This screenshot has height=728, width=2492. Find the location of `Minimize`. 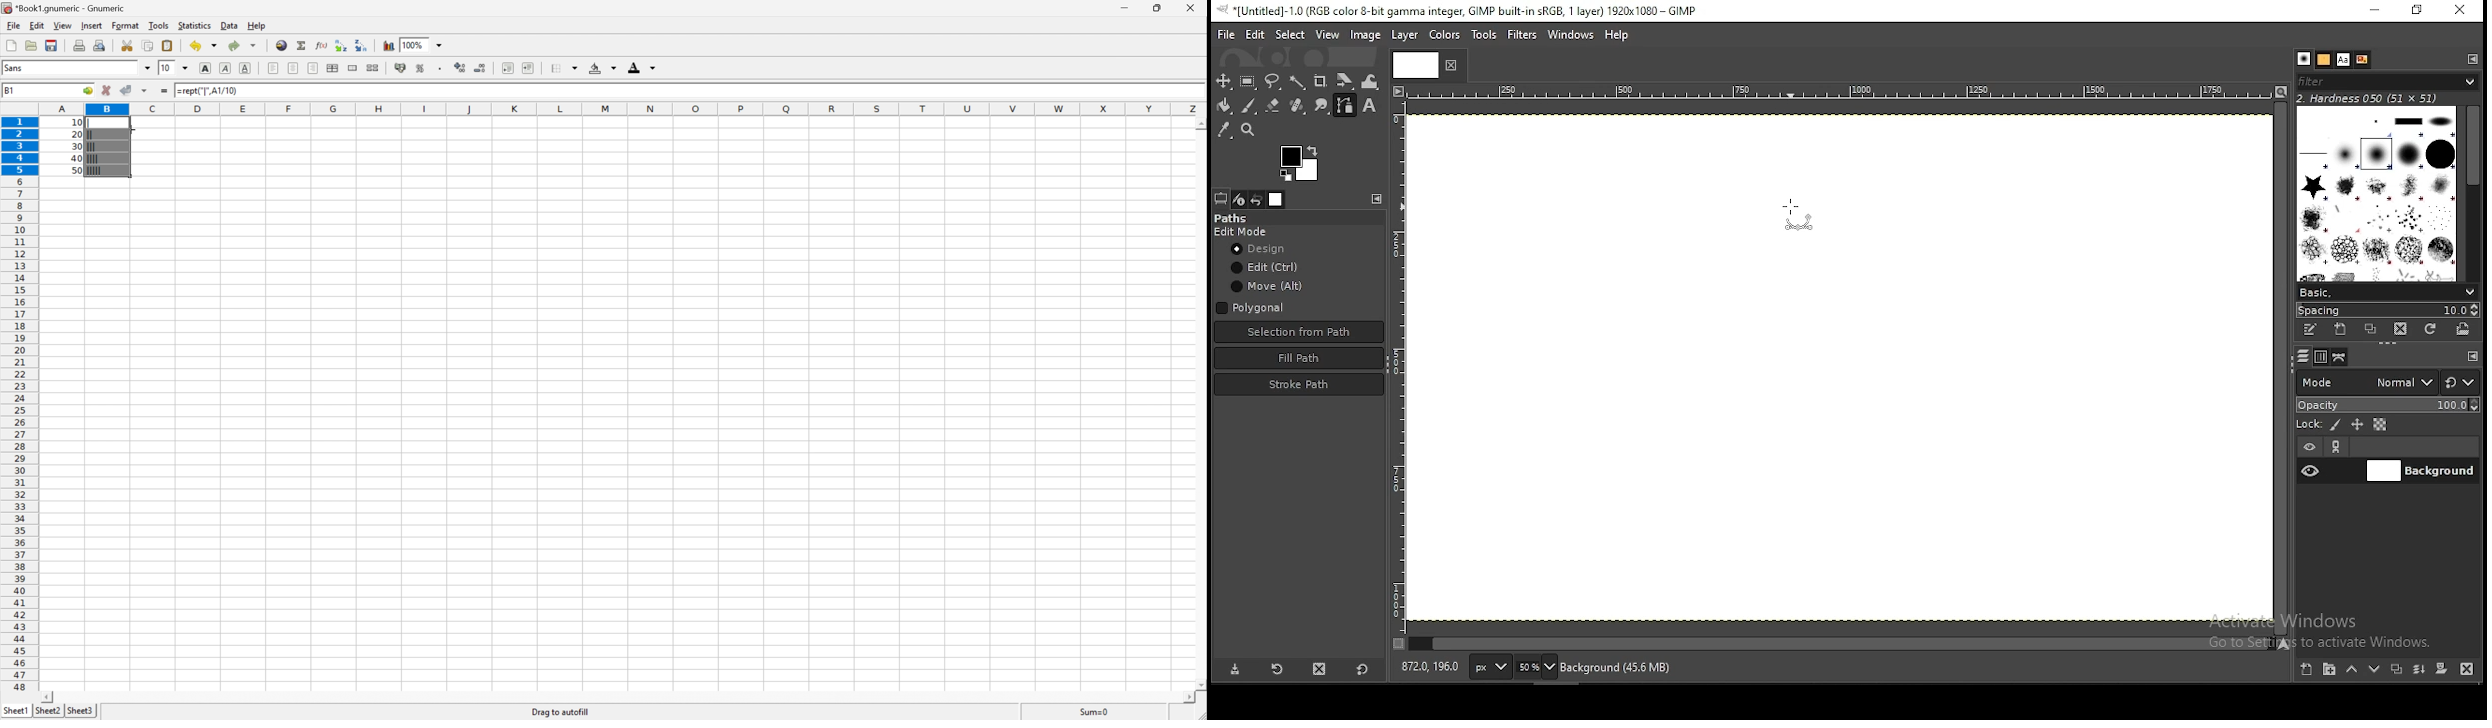

Minimize is located at coordinates (1122, 6).